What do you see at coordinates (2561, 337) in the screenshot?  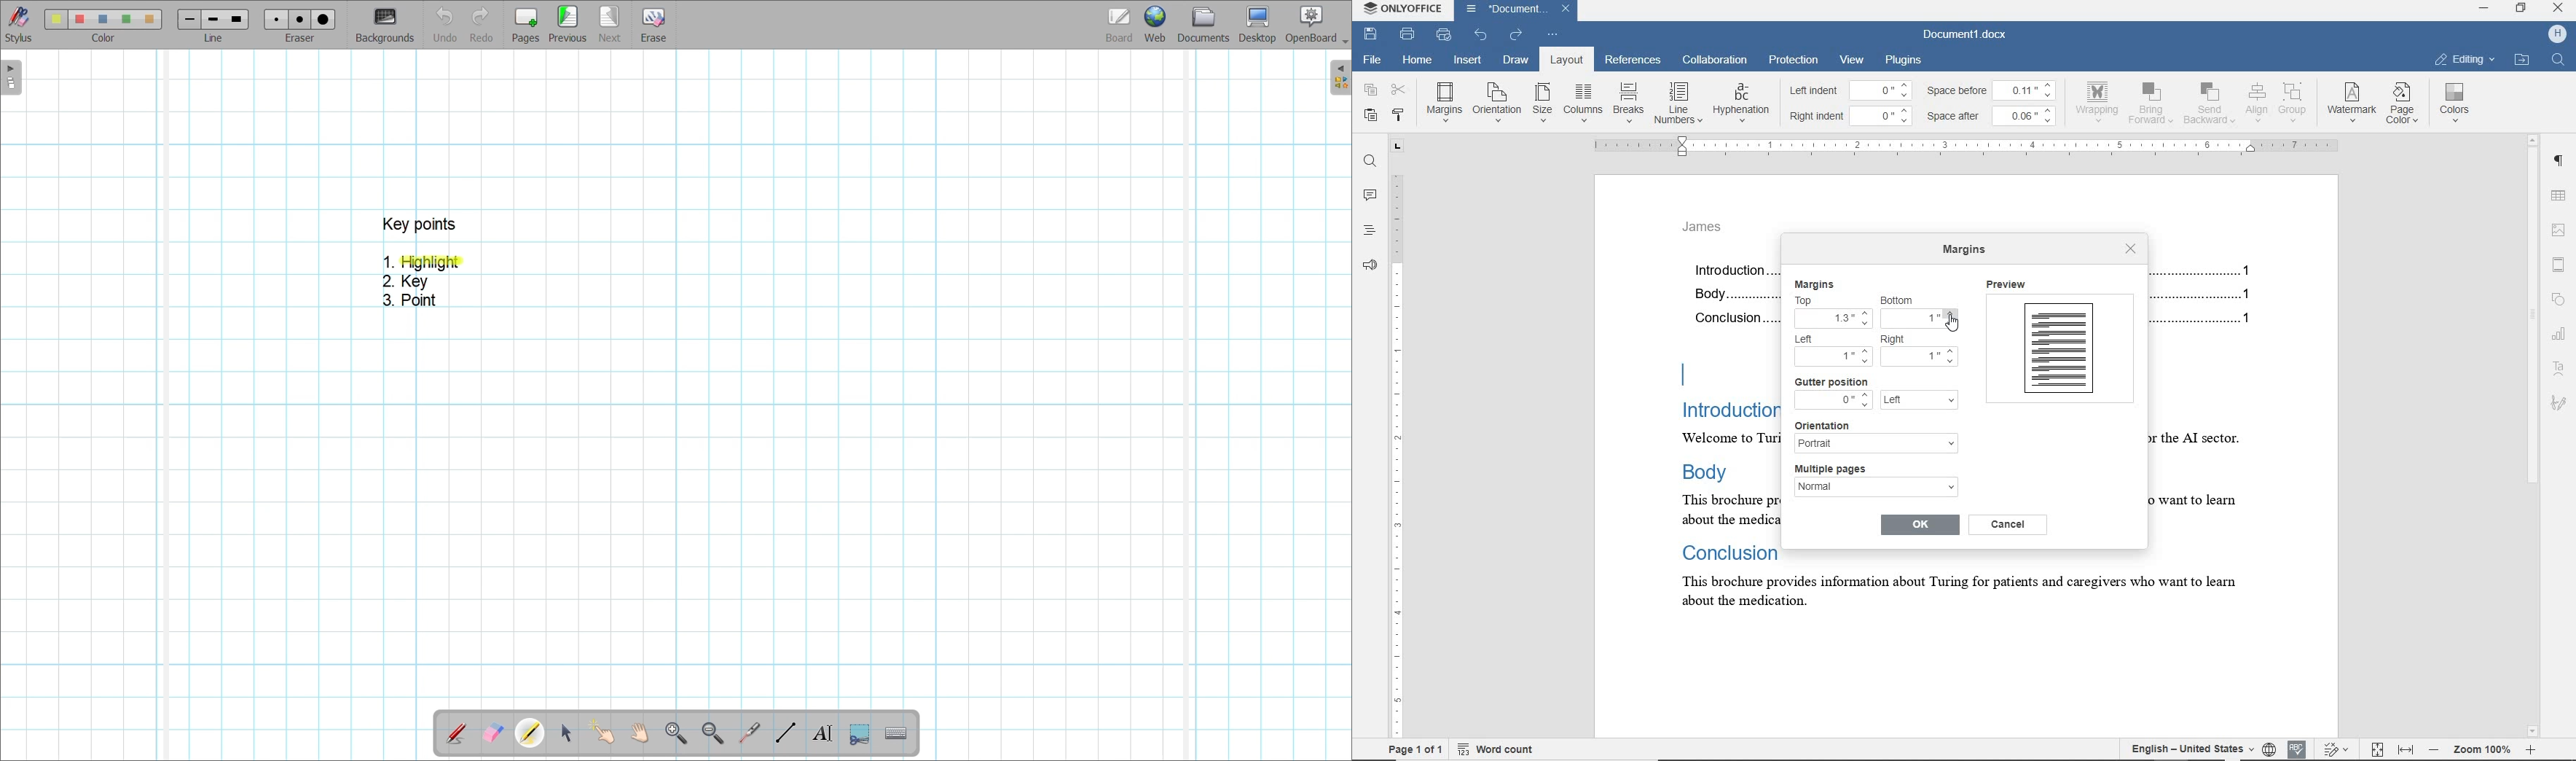 I see `chart` at bounding box center [2561, 337].